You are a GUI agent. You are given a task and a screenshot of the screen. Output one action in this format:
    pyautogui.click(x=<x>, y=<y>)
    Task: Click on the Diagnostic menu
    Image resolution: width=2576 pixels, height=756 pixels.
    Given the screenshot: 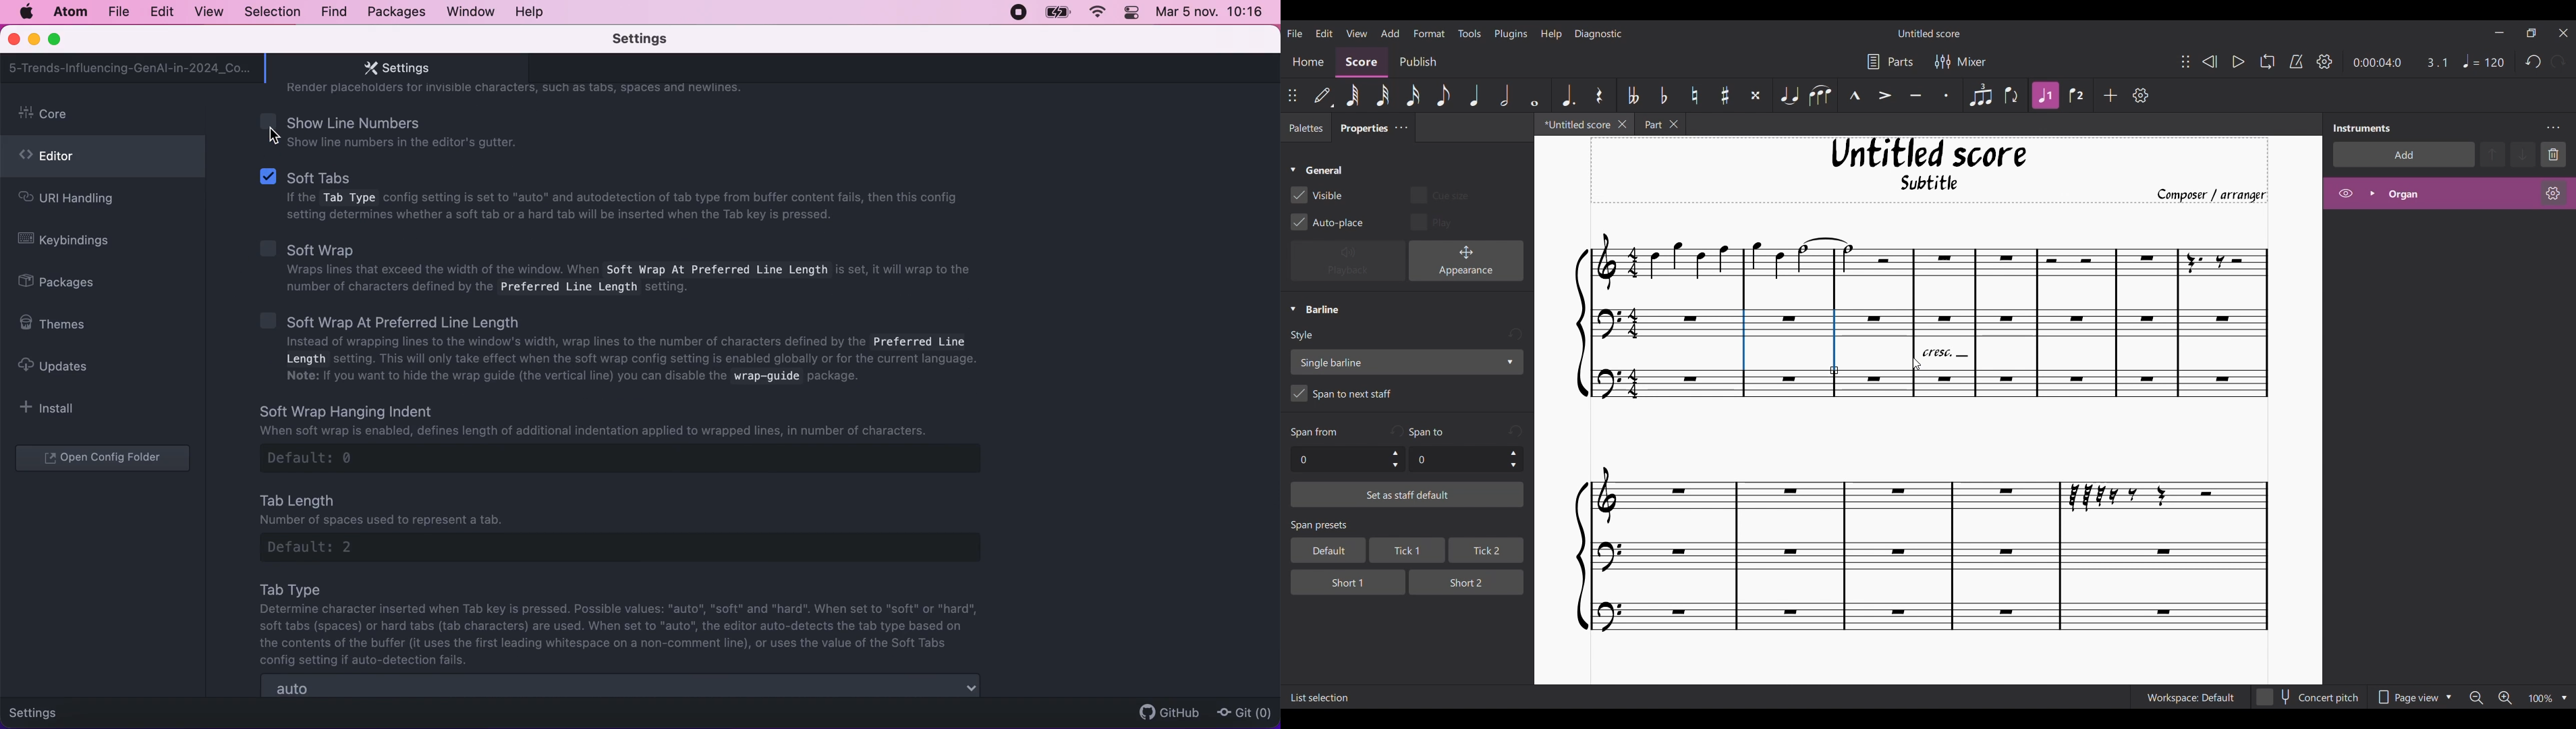 What is the action you would take?
    pyautogui.click(x=1599, y=33)
    